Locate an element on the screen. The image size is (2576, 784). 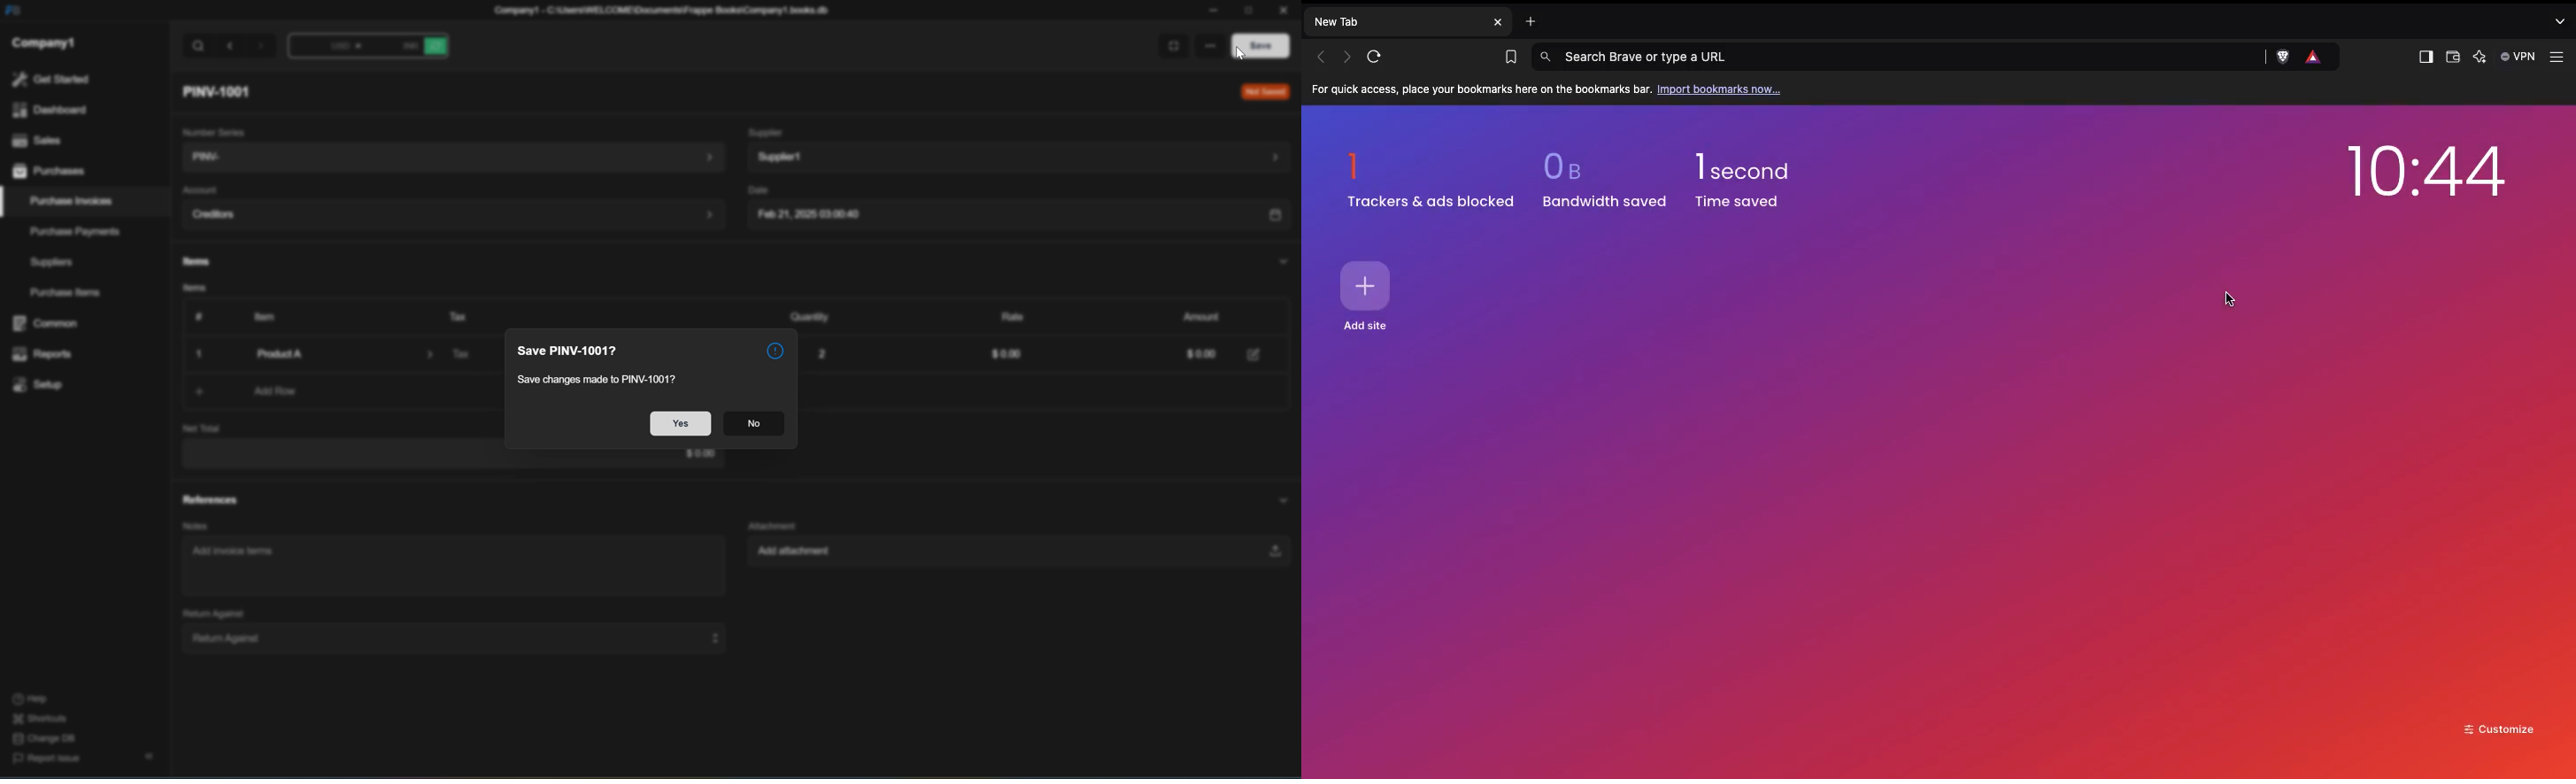
Back is located at coordinates (231, 46).